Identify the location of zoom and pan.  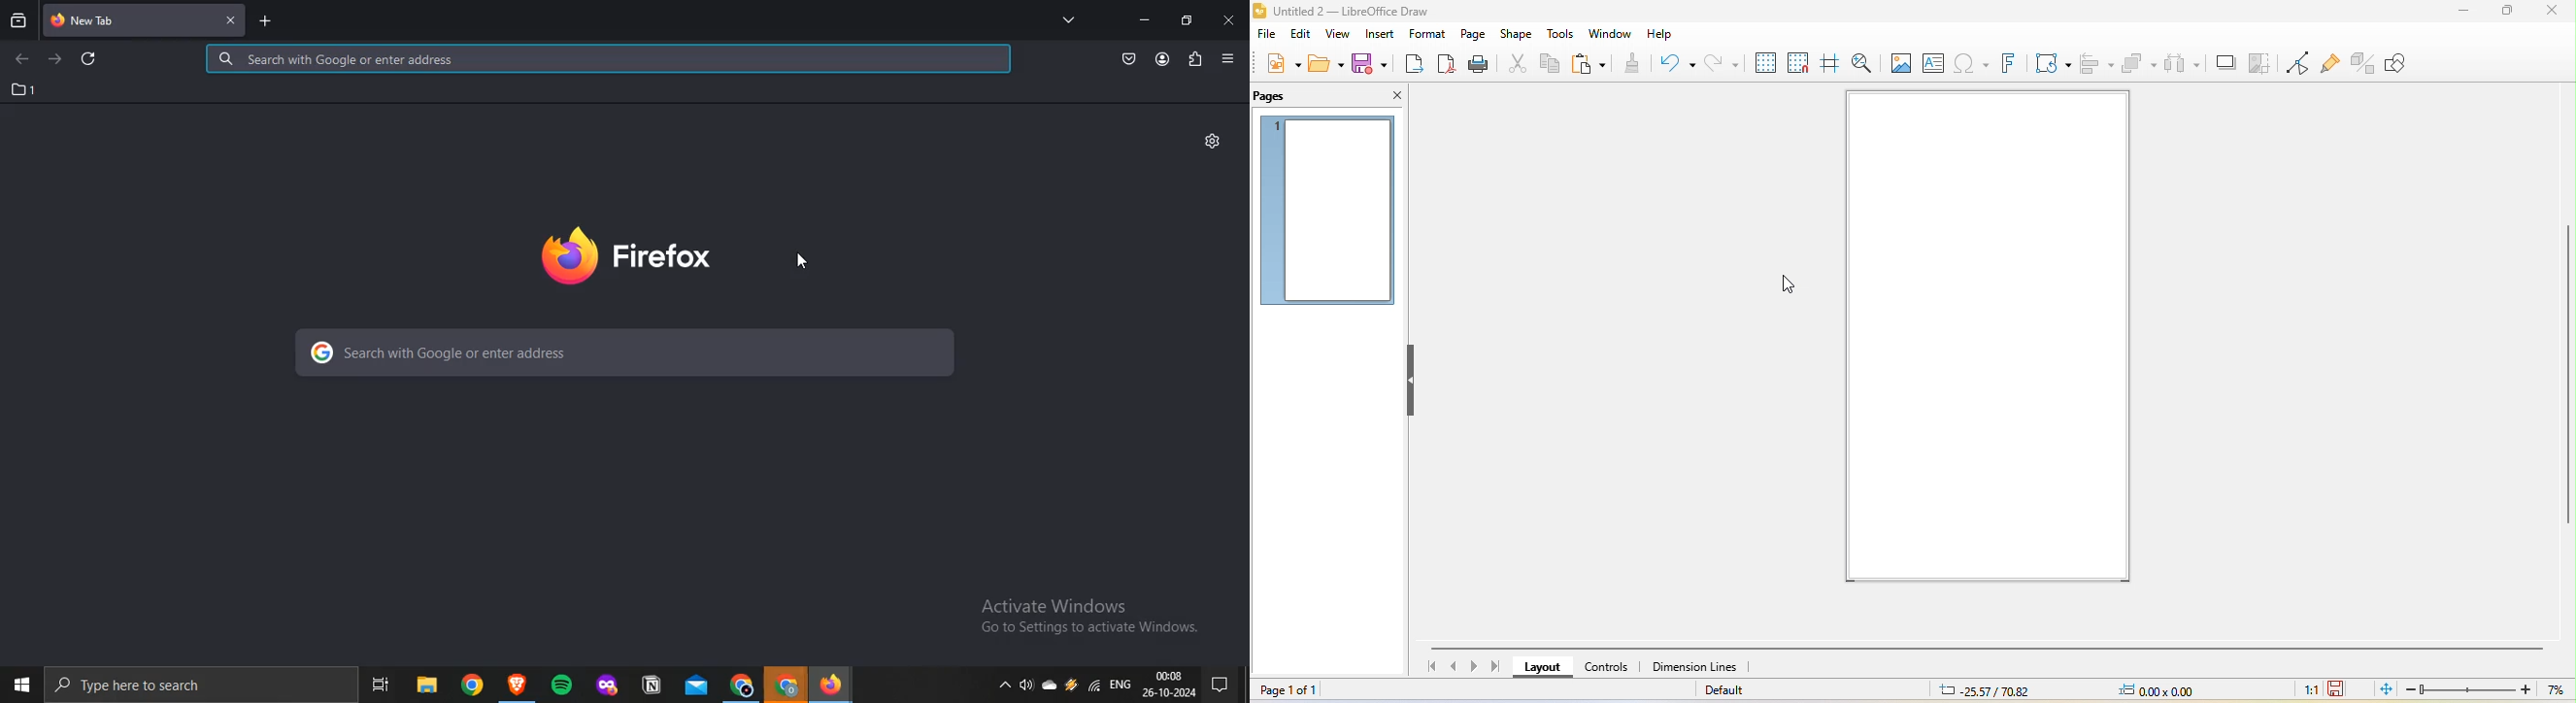
(1859, 63).